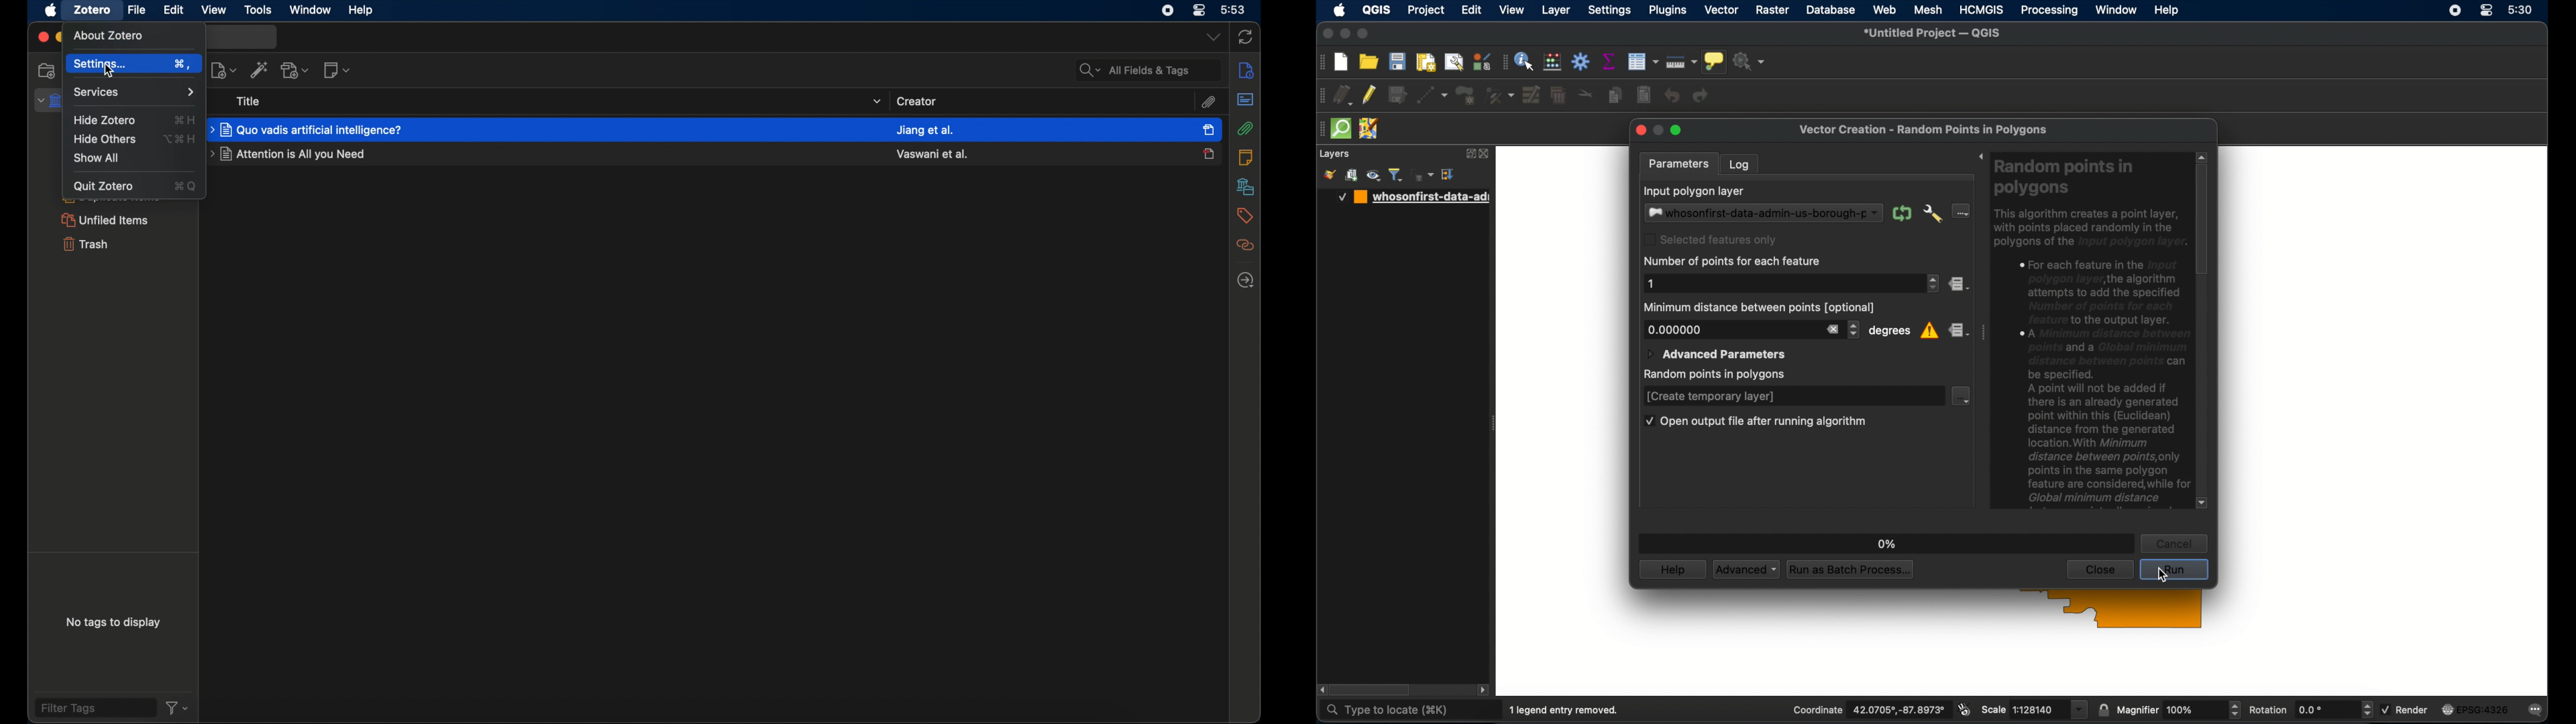  I want to click on help, so click(363, 10).